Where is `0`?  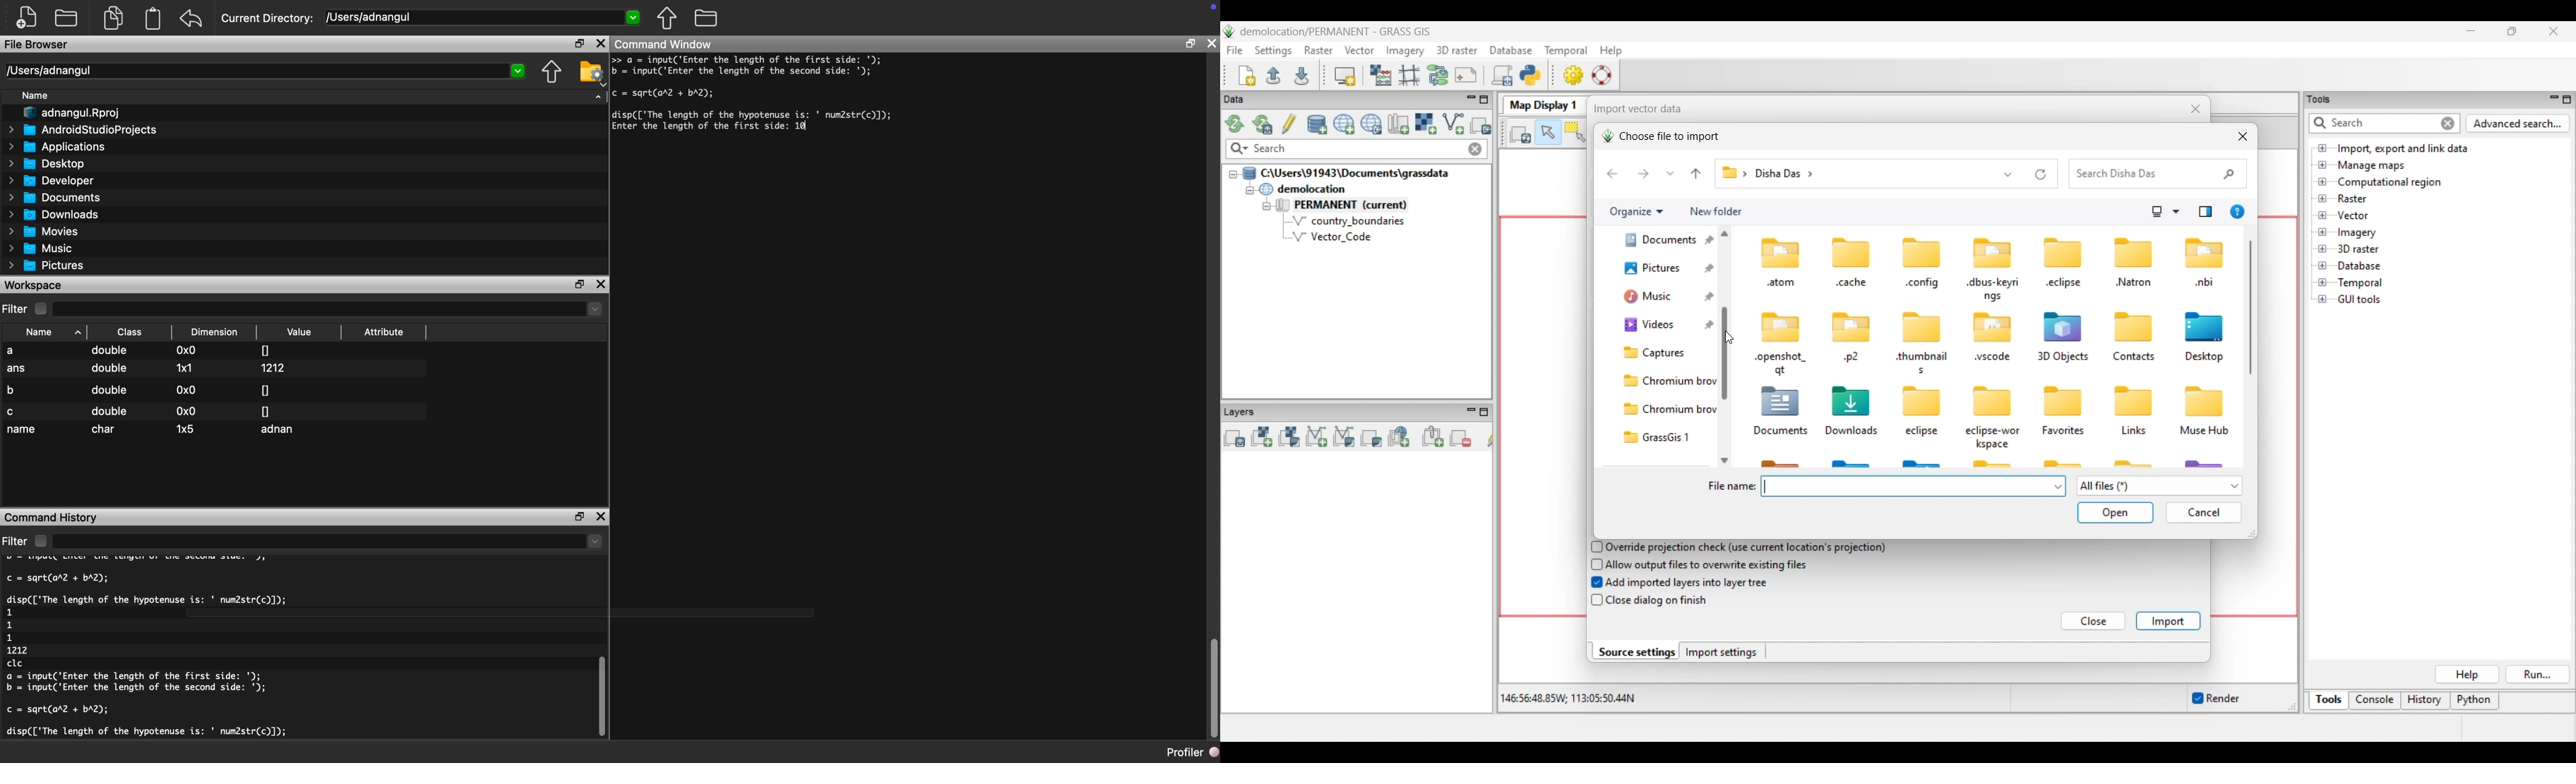
0 is located at coordinates (265, 390).